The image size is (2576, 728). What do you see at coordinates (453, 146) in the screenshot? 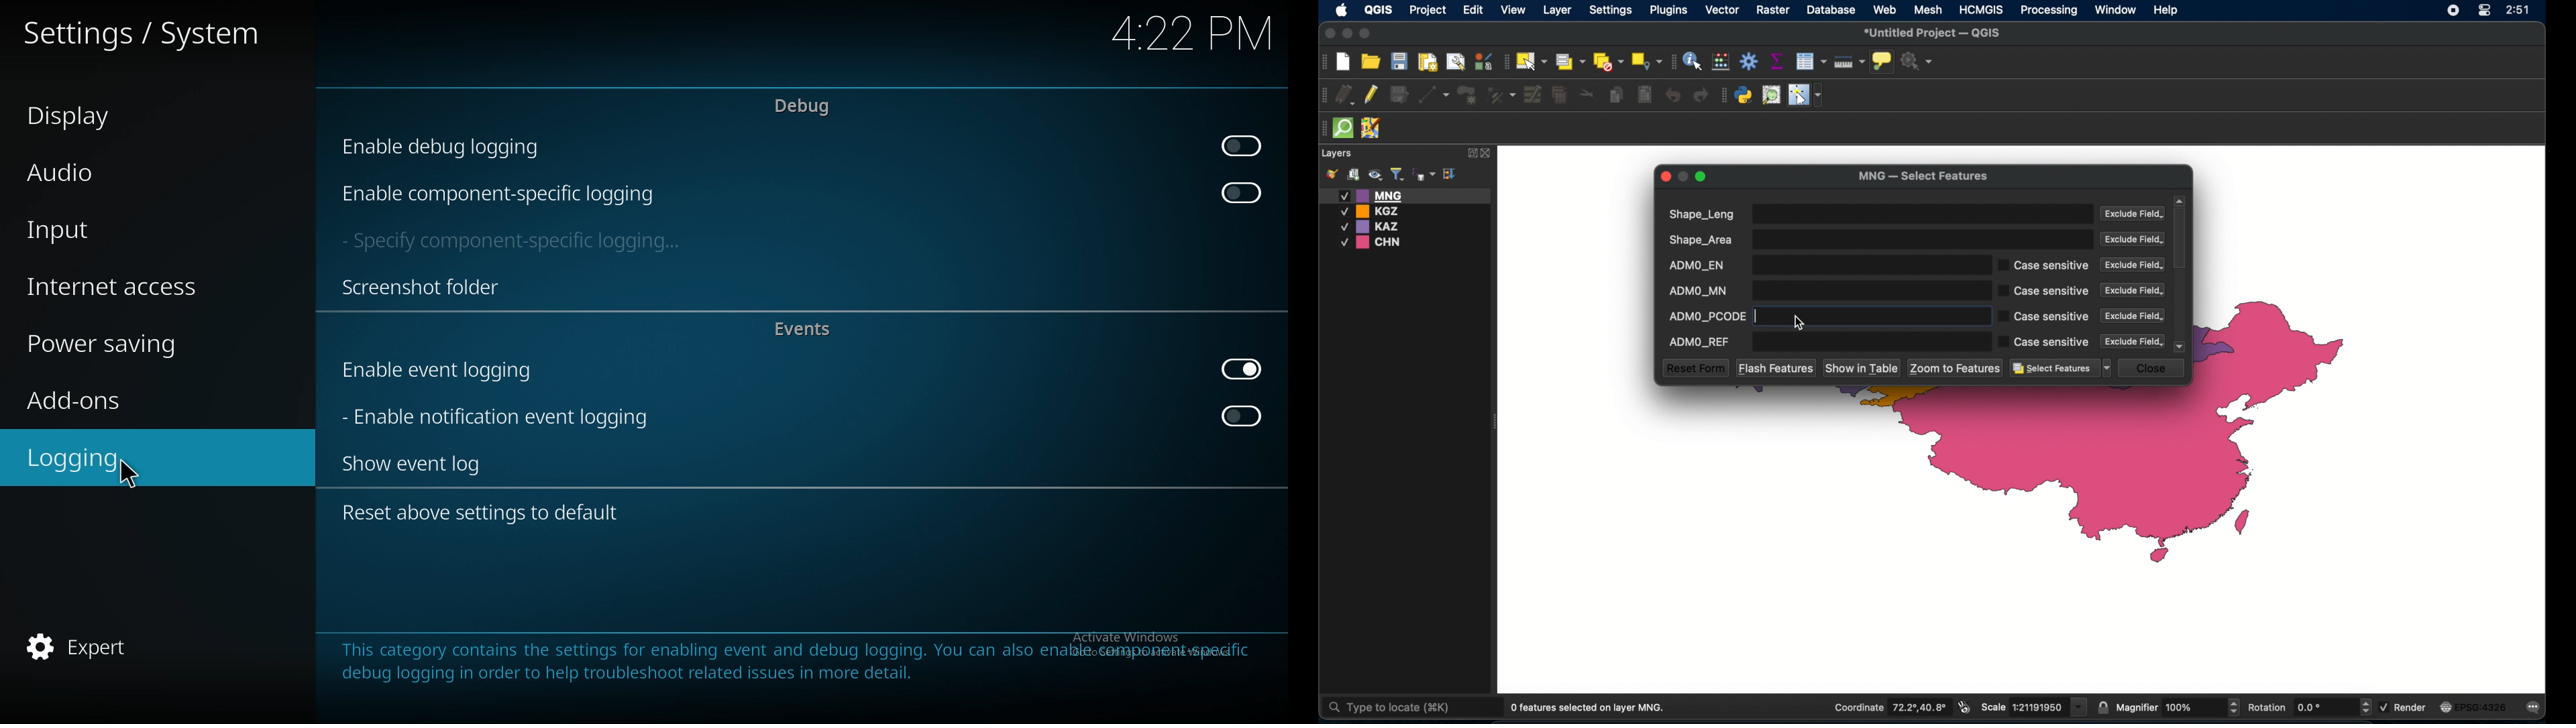
I see `enable debug logging` at bounding box center [453, 146].